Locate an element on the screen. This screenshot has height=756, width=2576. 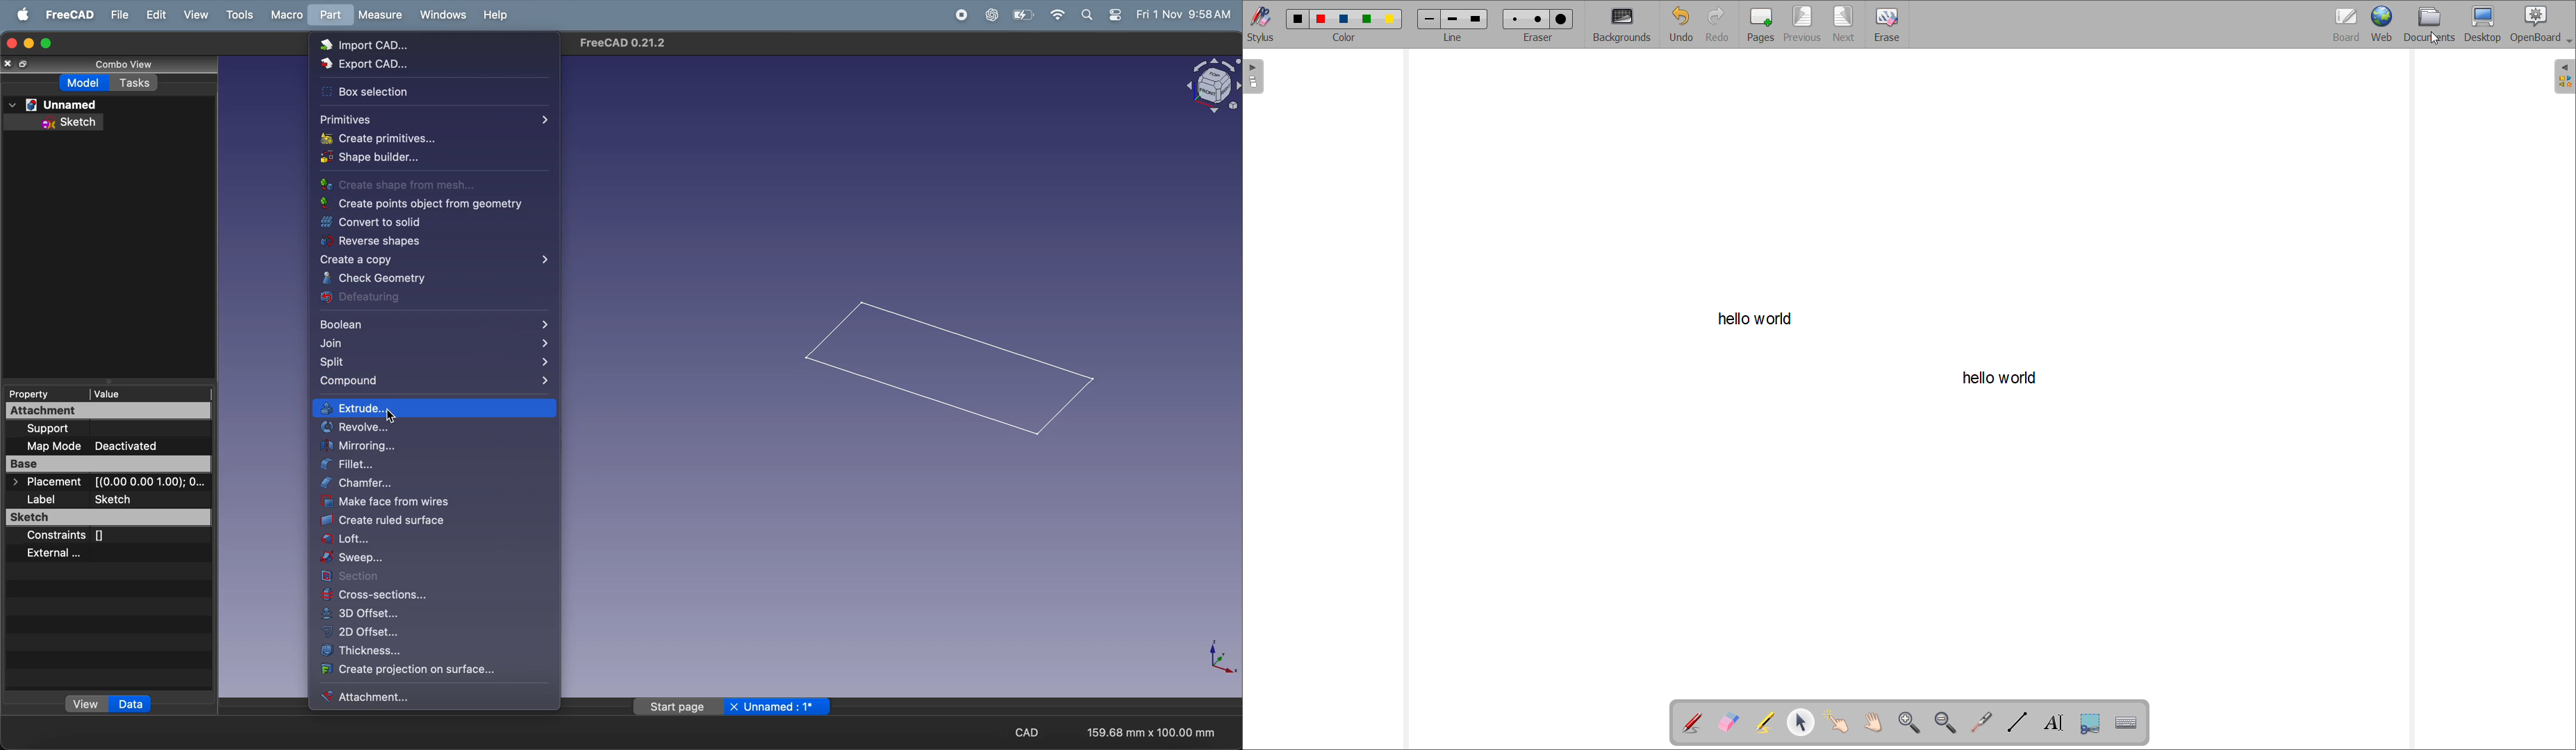
create primitives is located at coordinates (409, 139).